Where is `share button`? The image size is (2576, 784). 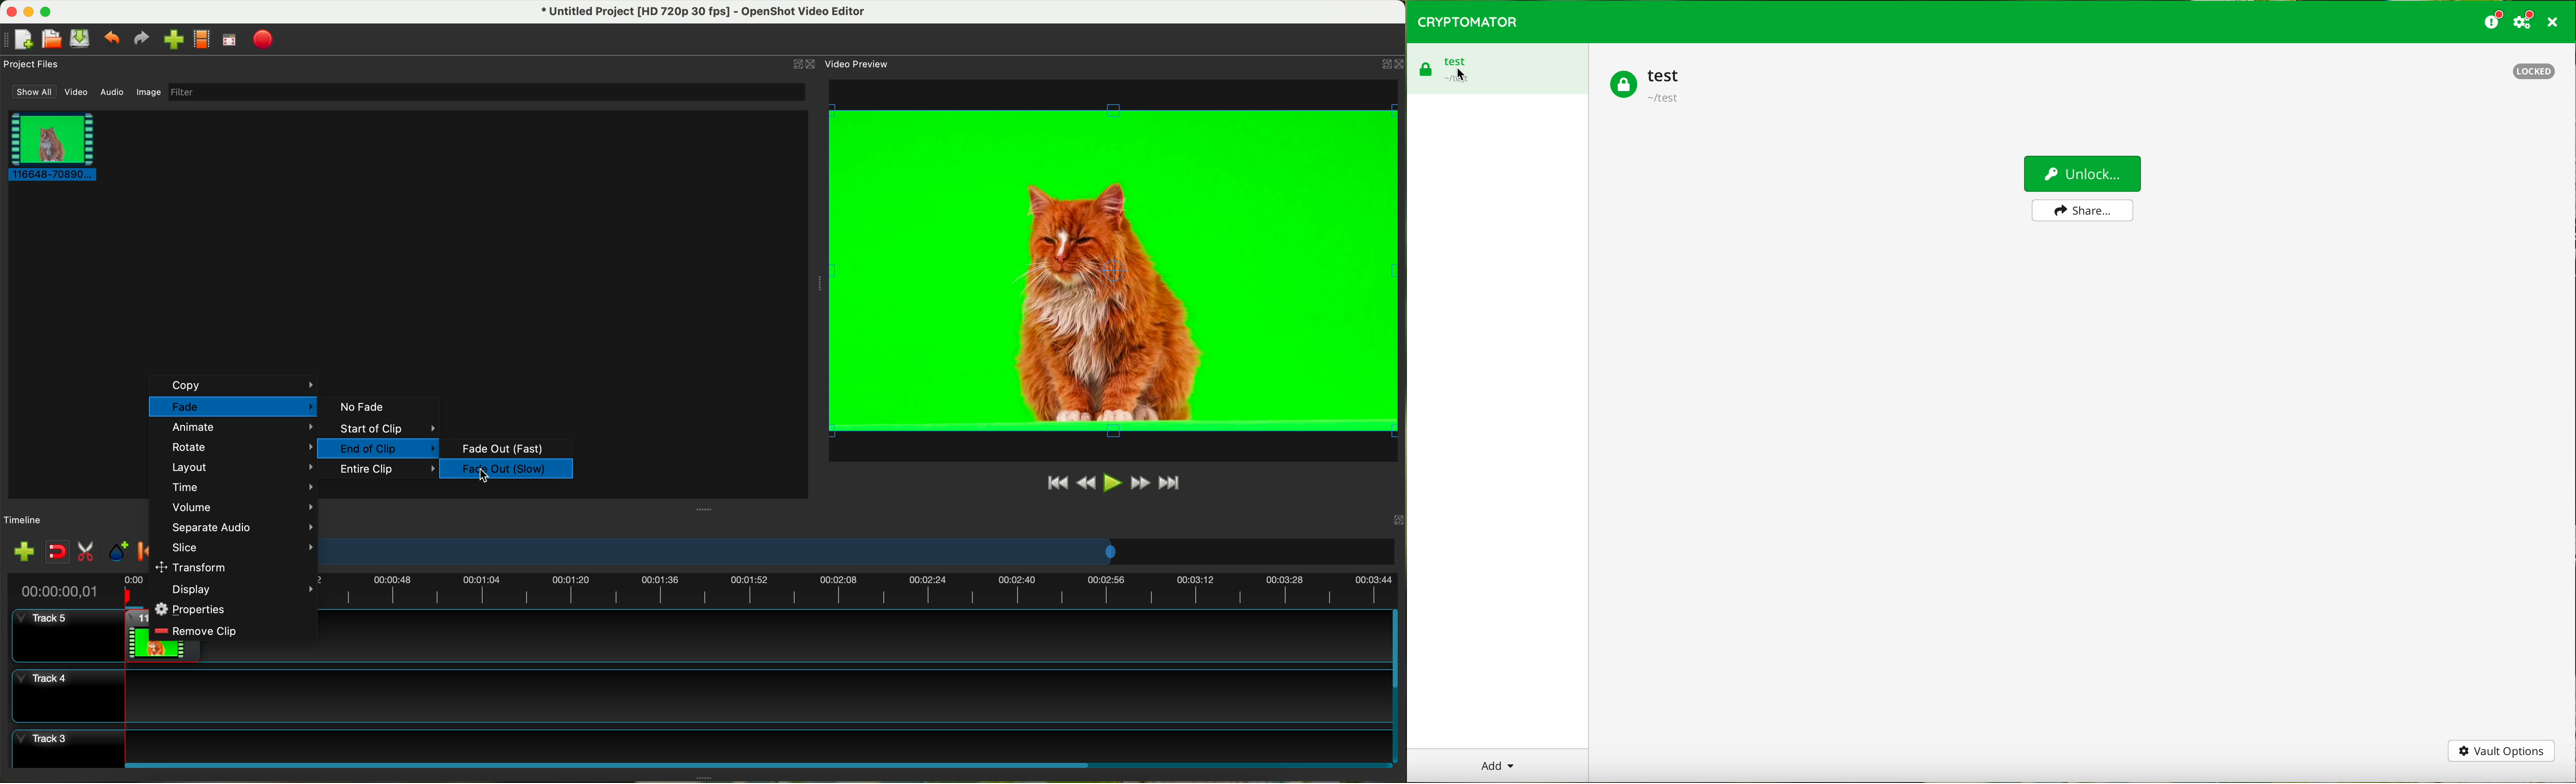 share button is located at coordinates (2081, 211).